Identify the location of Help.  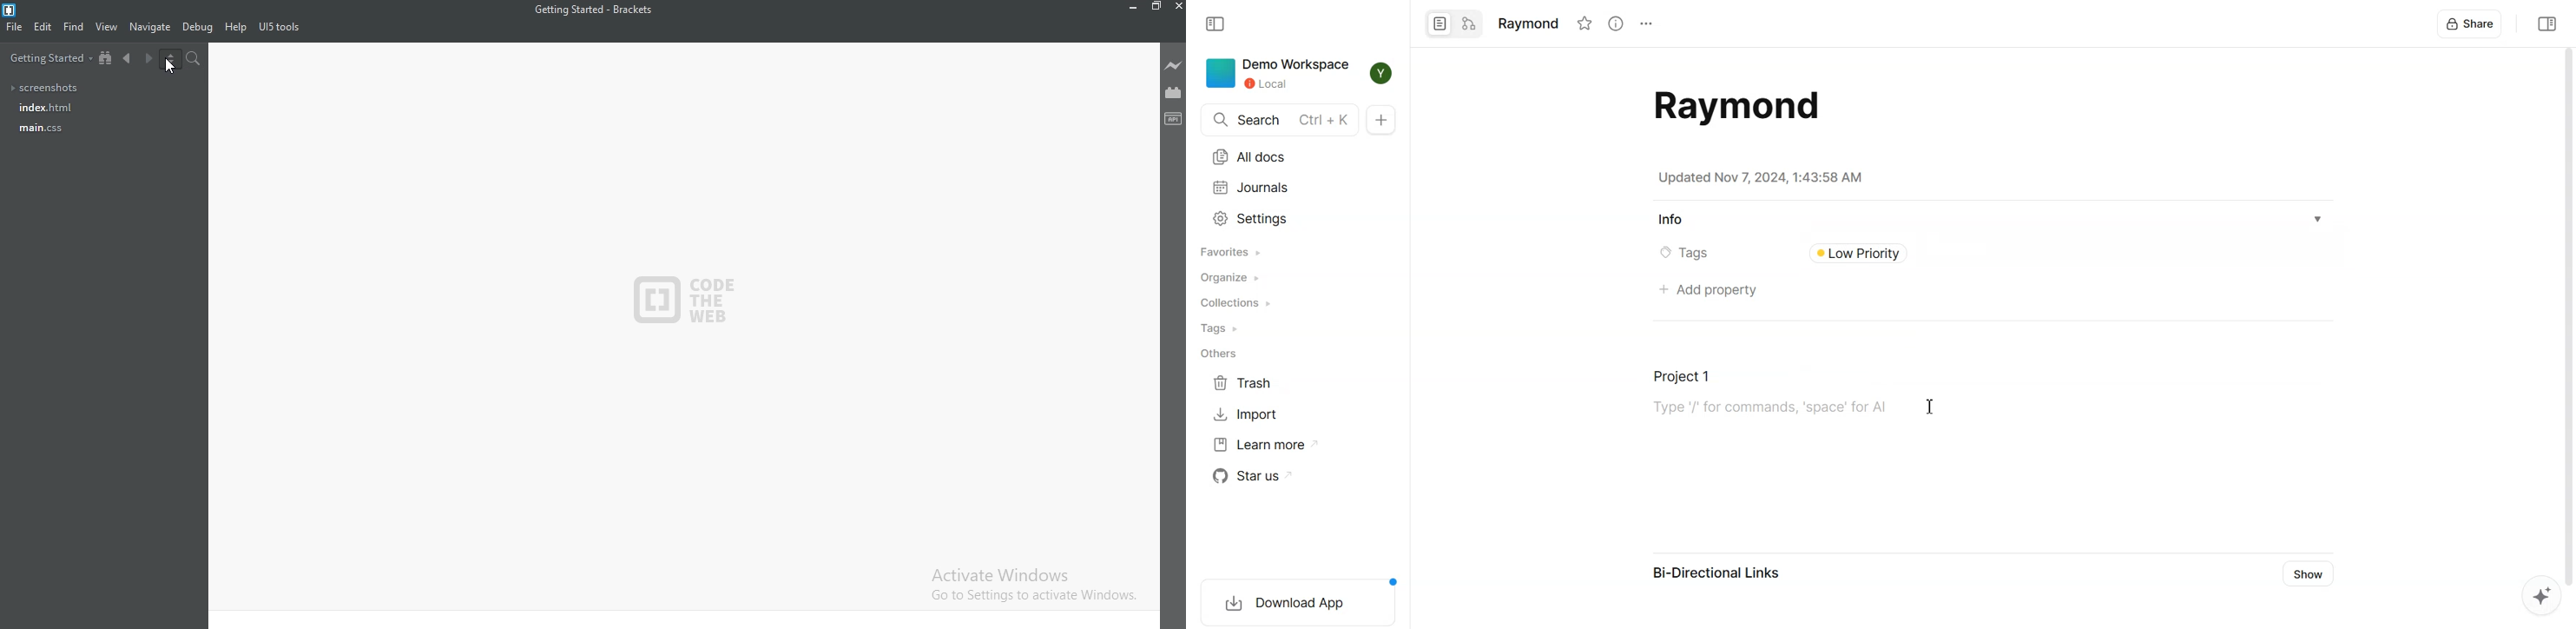
(235, 28).